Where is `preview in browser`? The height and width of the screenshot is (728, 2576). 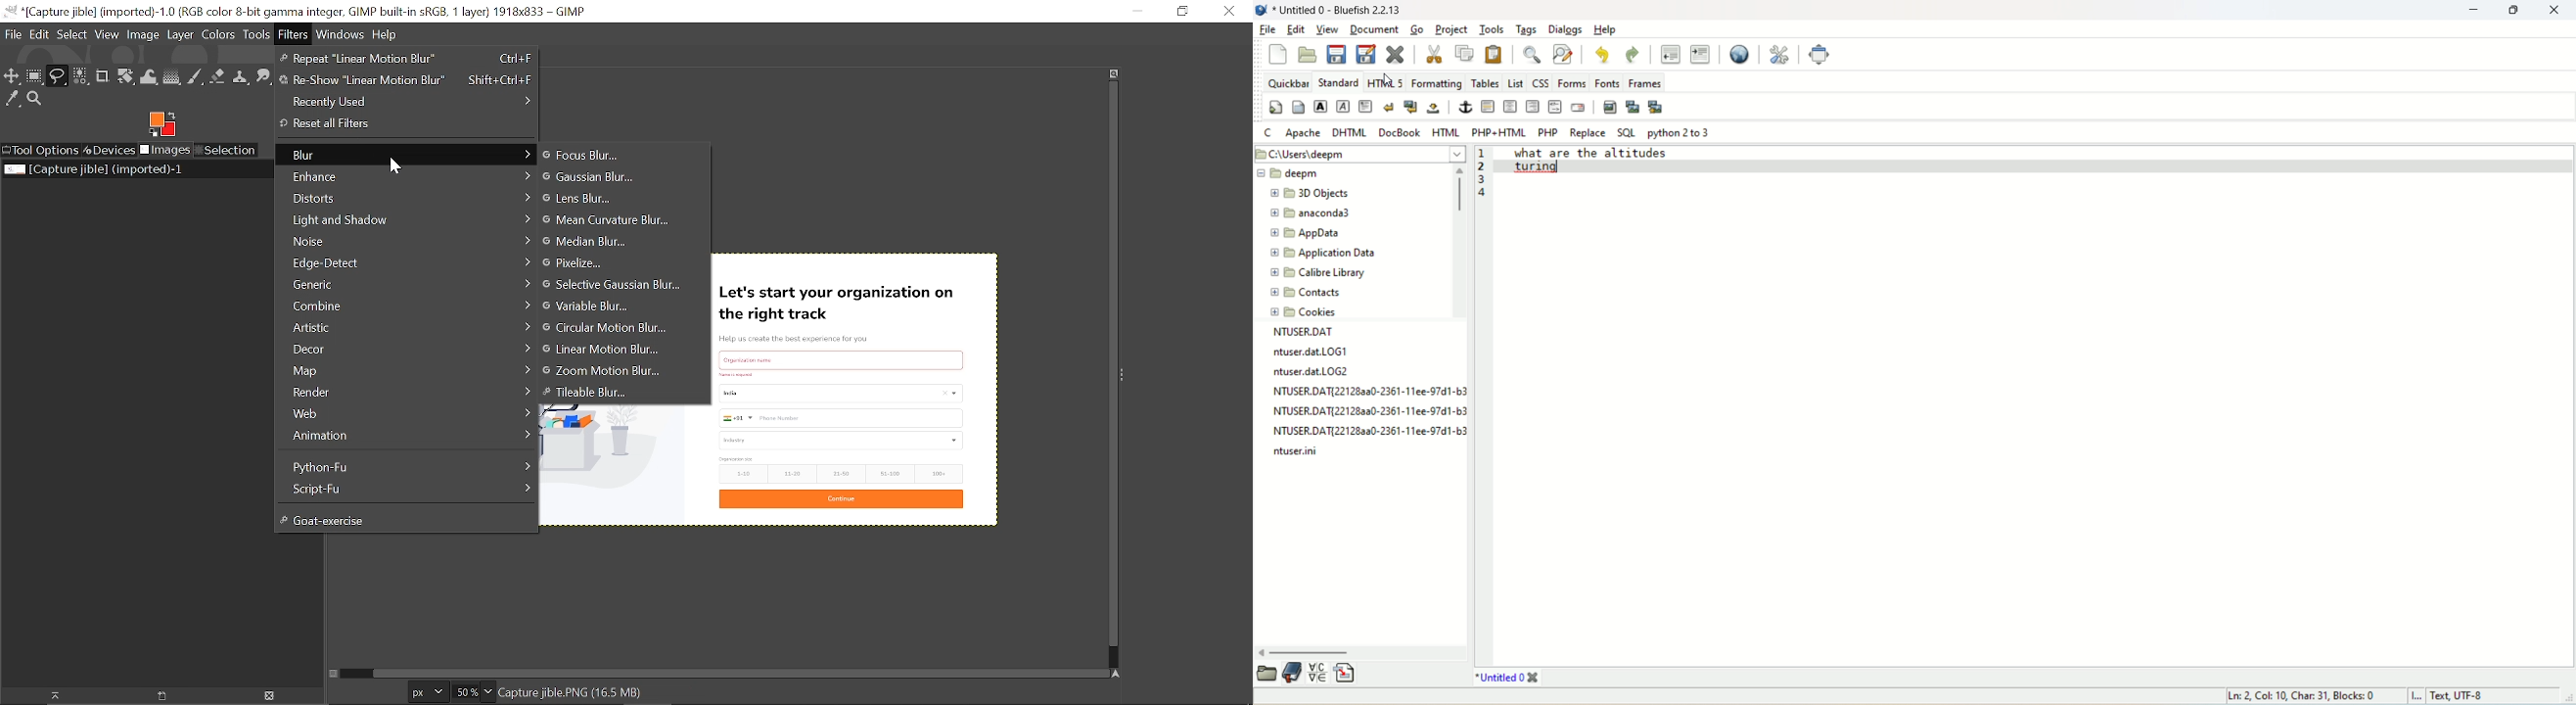
preview in browser is located at coordinates (1740, 53).